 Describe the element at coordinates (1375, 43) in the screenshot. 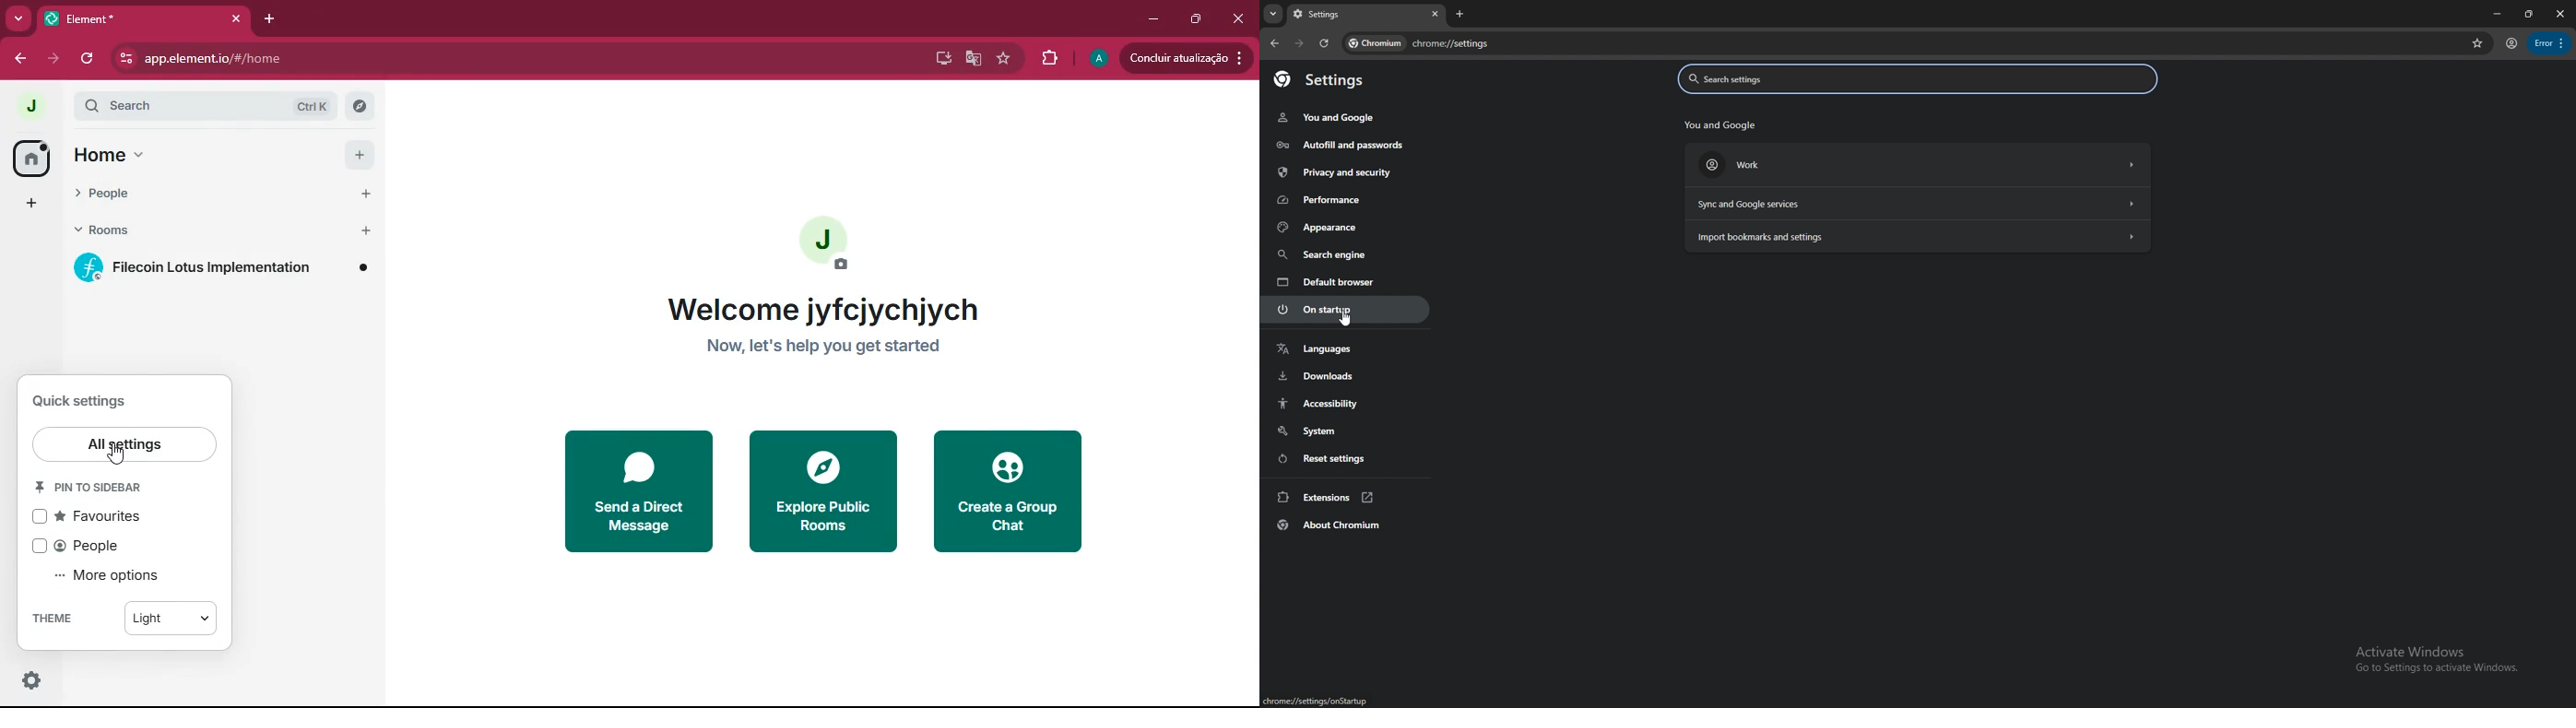

I see `chromium` at that location.